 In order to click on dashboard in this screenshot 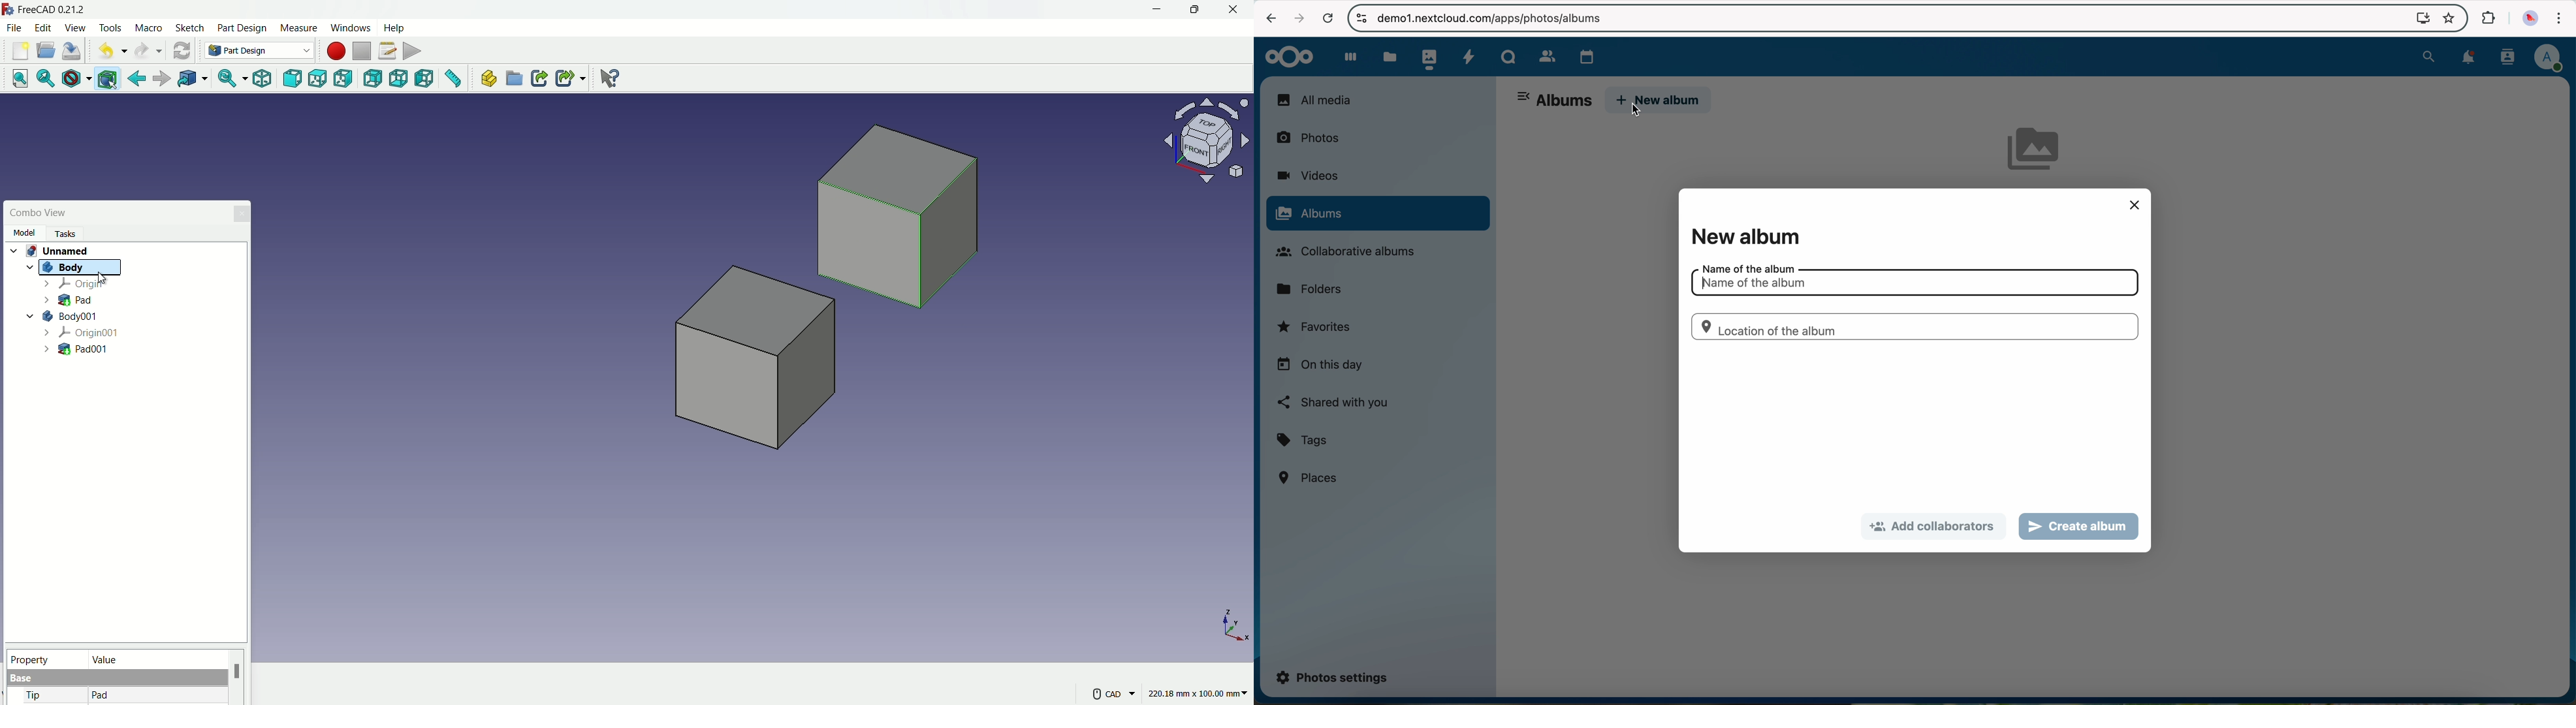, I will do `click(1346, 56)`.